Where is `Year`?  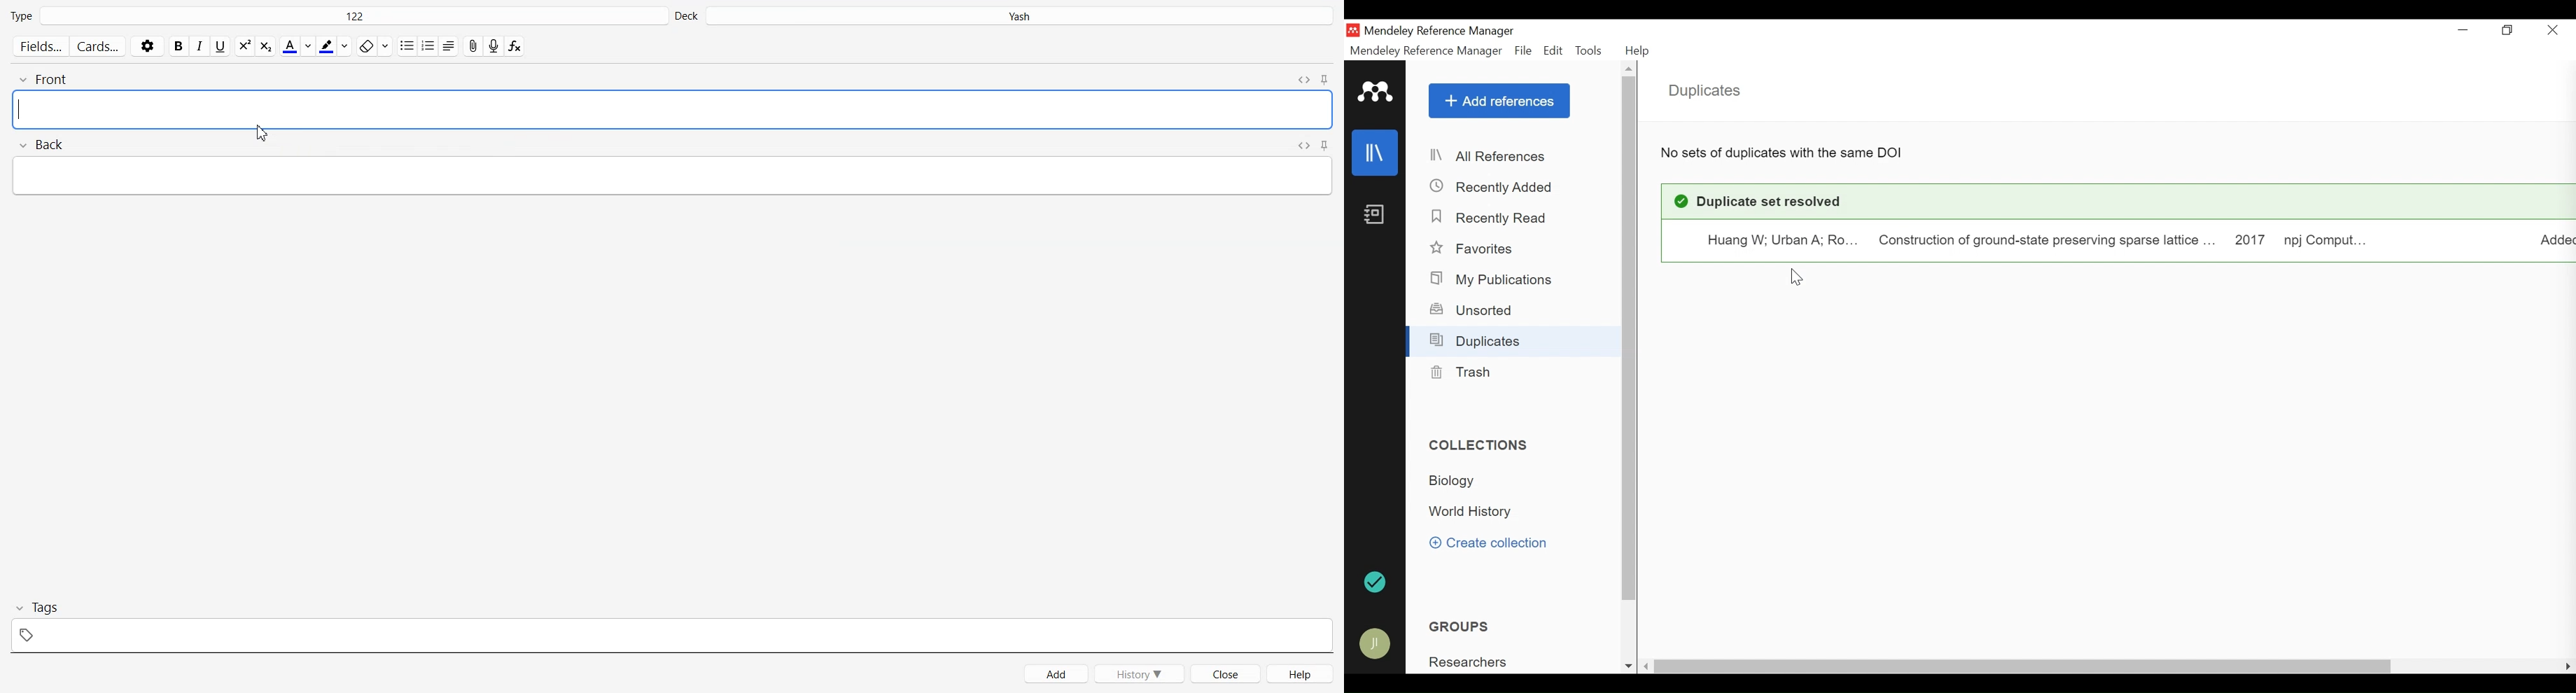 Year is located at coordinates (2248, 241).